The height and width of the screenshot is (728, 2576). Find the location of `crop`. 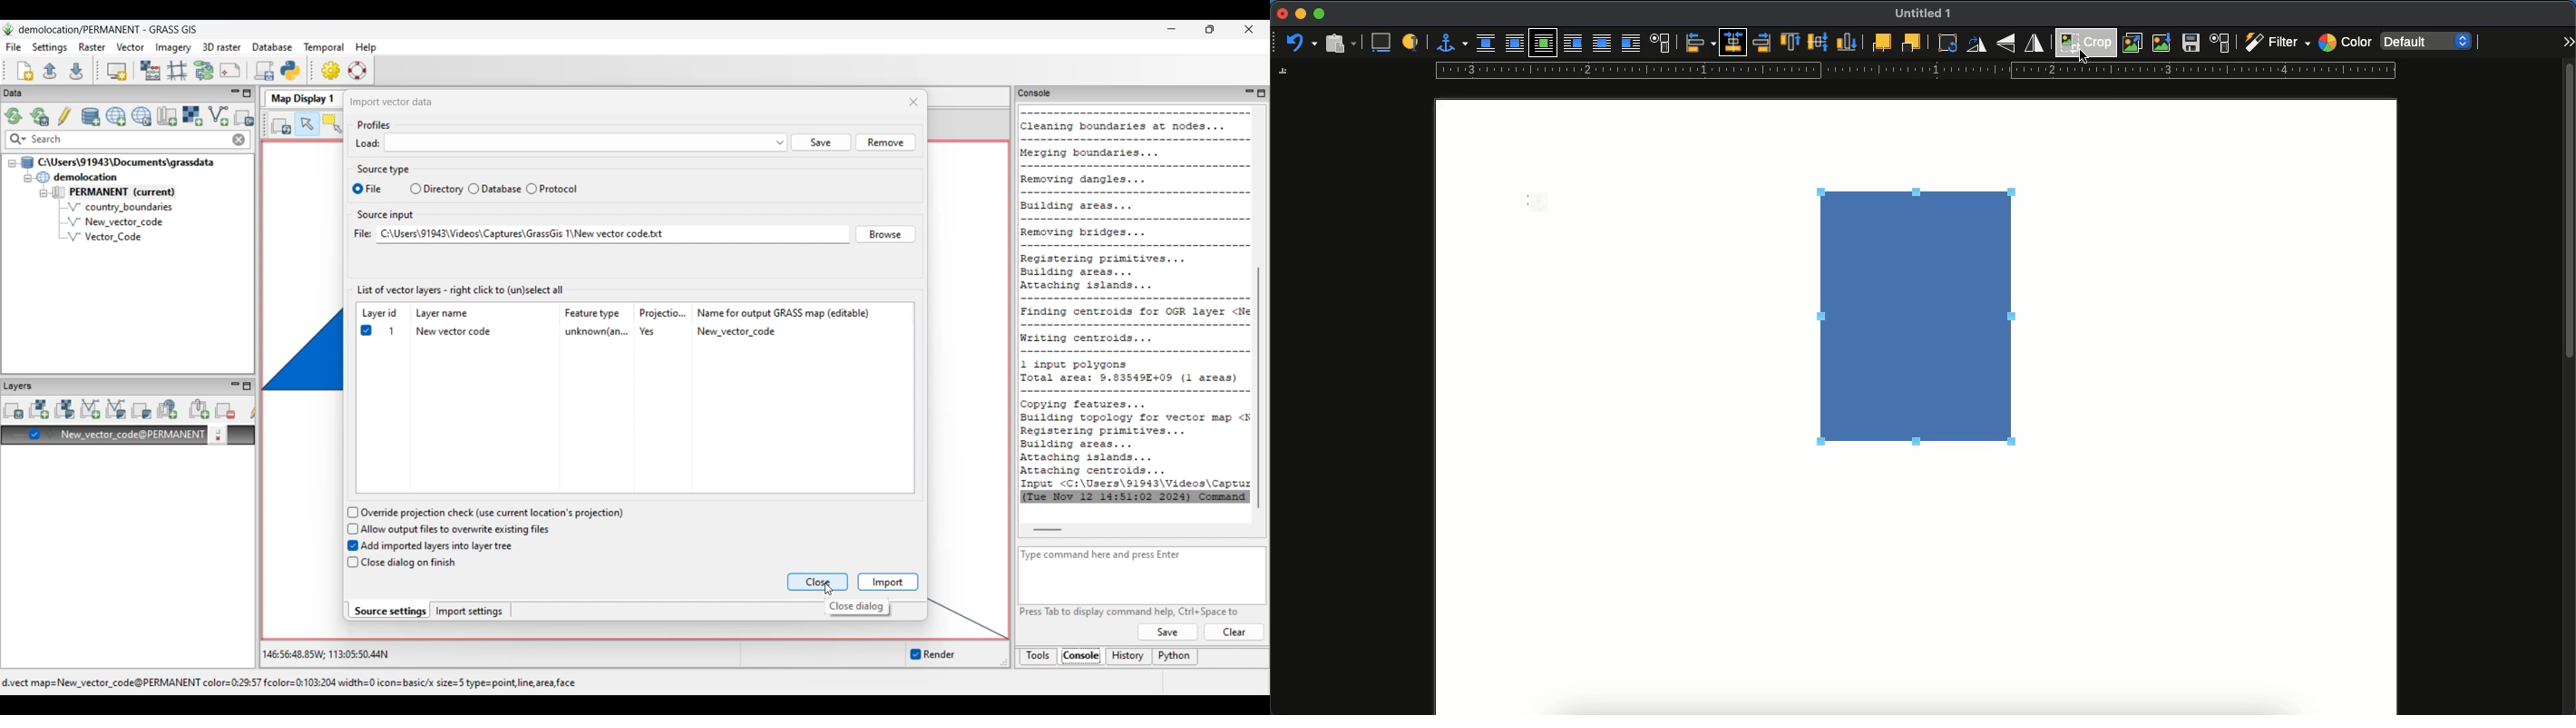

crop is located at coordinates (2086, 40).